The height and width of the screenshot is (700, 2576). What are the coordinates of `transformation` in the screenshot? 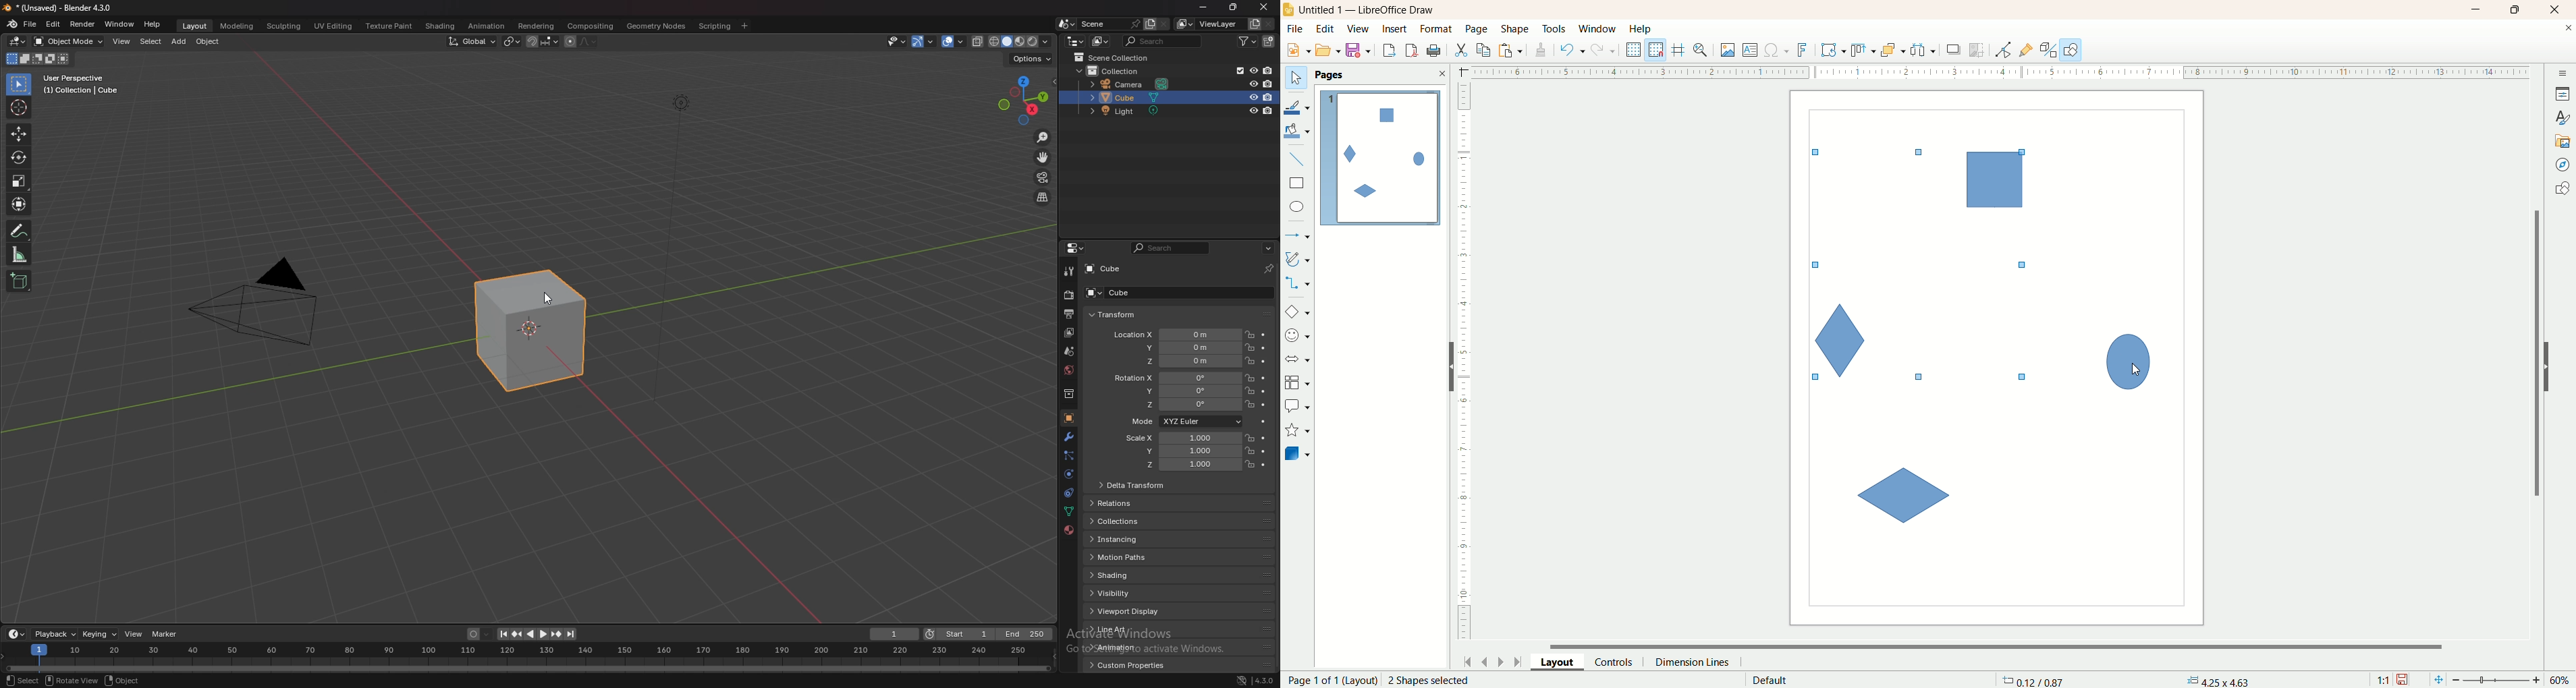 It's located at (1834, 51).